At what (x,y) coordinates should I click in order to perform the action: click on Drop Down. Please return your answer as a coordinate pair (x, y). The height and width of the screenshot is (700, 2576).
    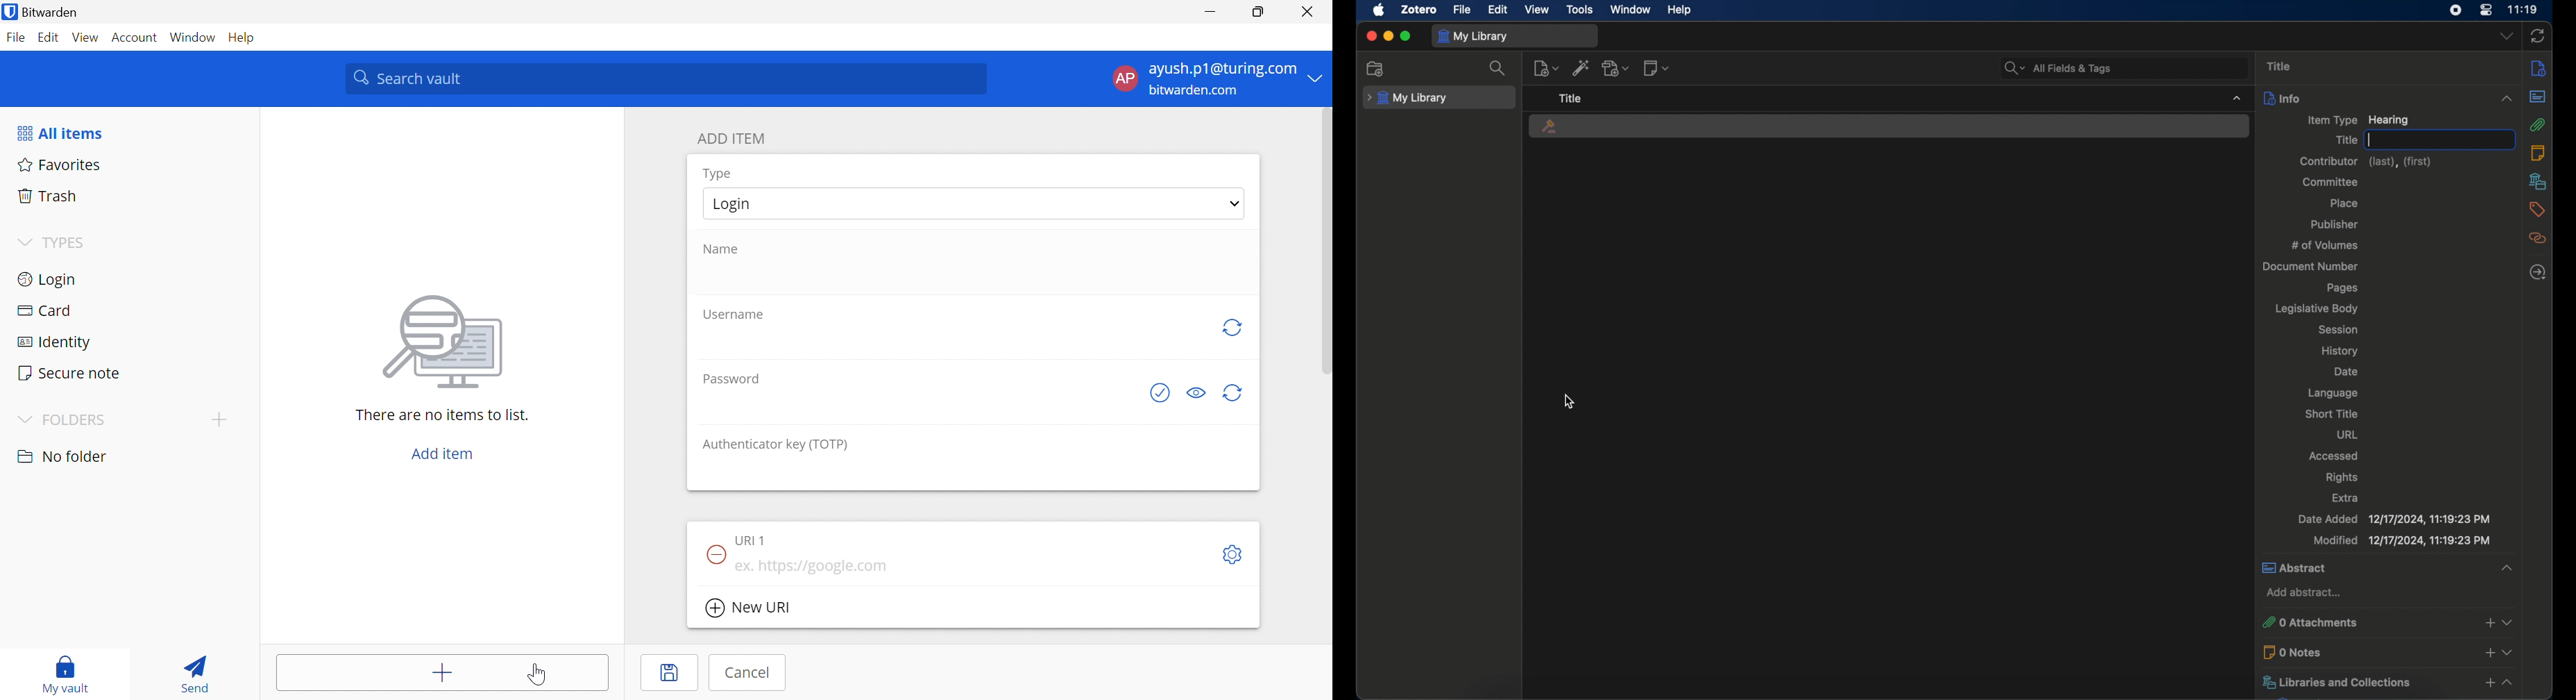
    Looking at the image, I should click on (22, 419).